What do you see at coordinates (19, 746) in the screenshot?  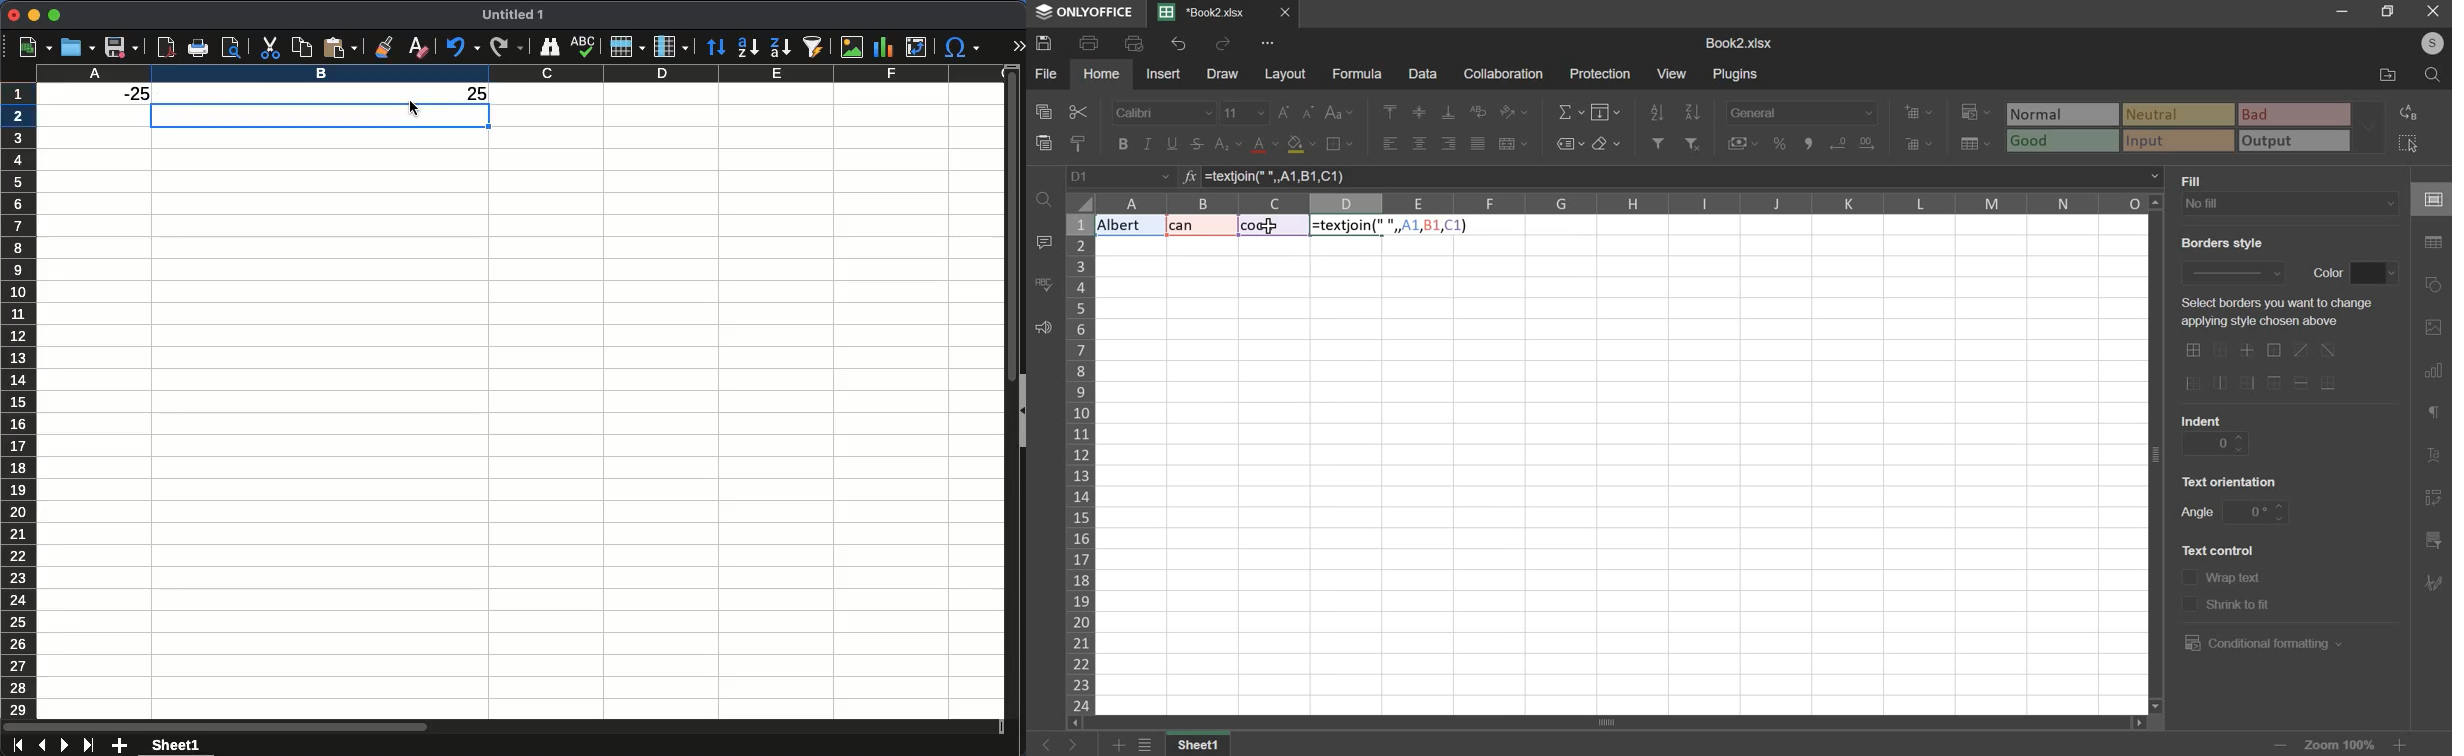 I see `first sheet` at bounding box center [19, 746].